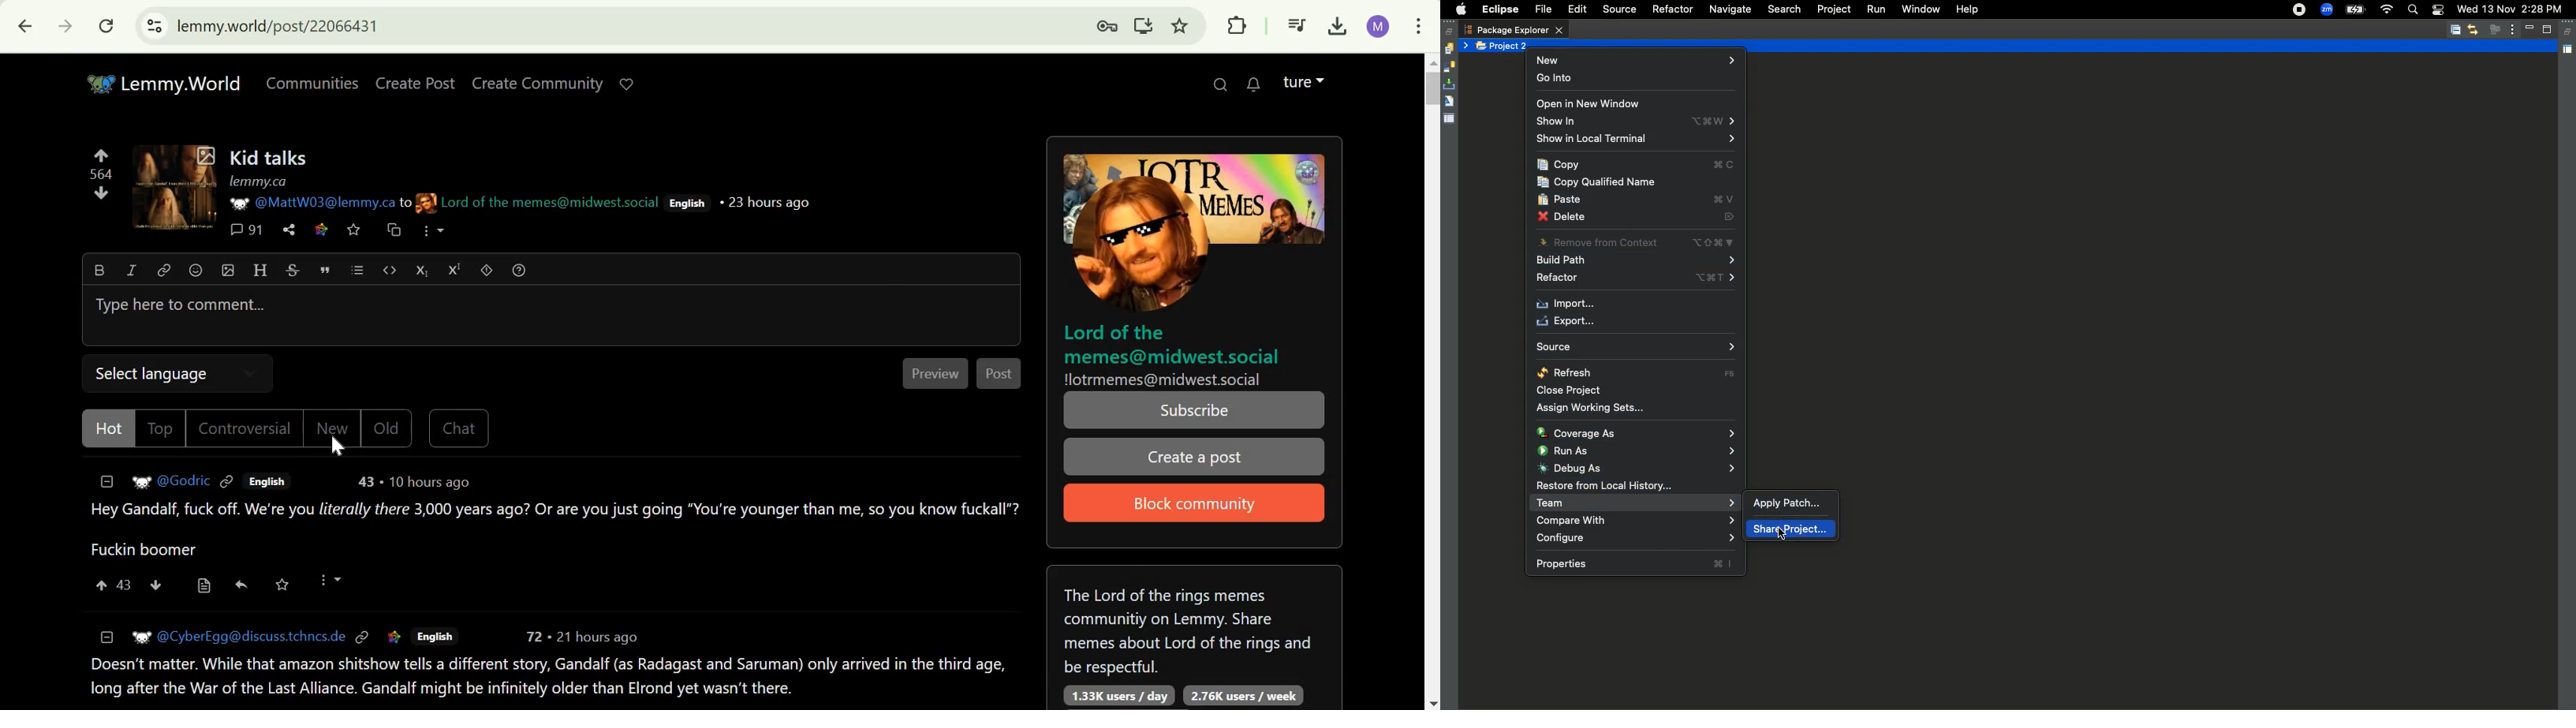 This screenshot has width=2576, height=728. Describe the element at coordinates (432, 636) in the screenshot. I see `english` at that location.